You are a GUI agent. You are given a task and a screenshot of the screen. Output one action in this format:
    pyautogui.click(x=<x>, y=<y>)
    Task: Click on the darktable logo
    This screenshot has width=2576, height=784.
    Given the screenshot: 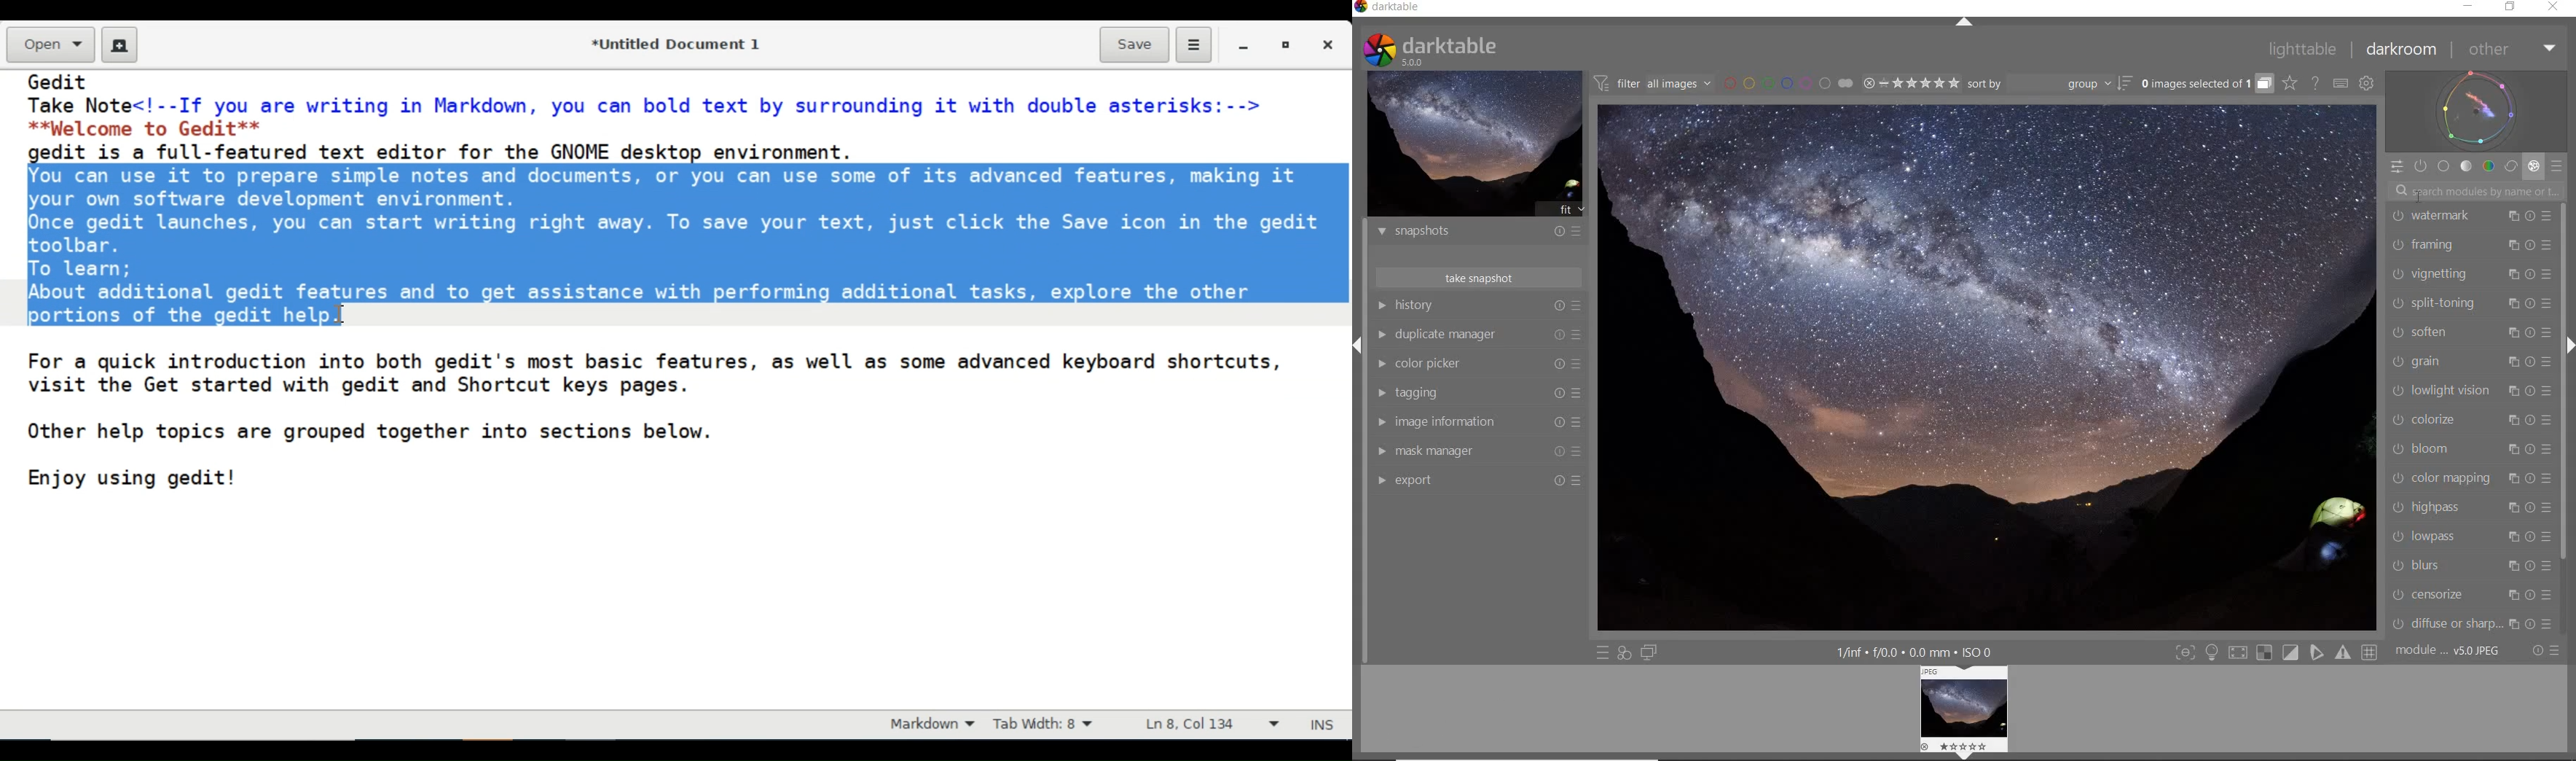 What is the action you would take?
    pyautogui.click(x=1375, y=48)
    